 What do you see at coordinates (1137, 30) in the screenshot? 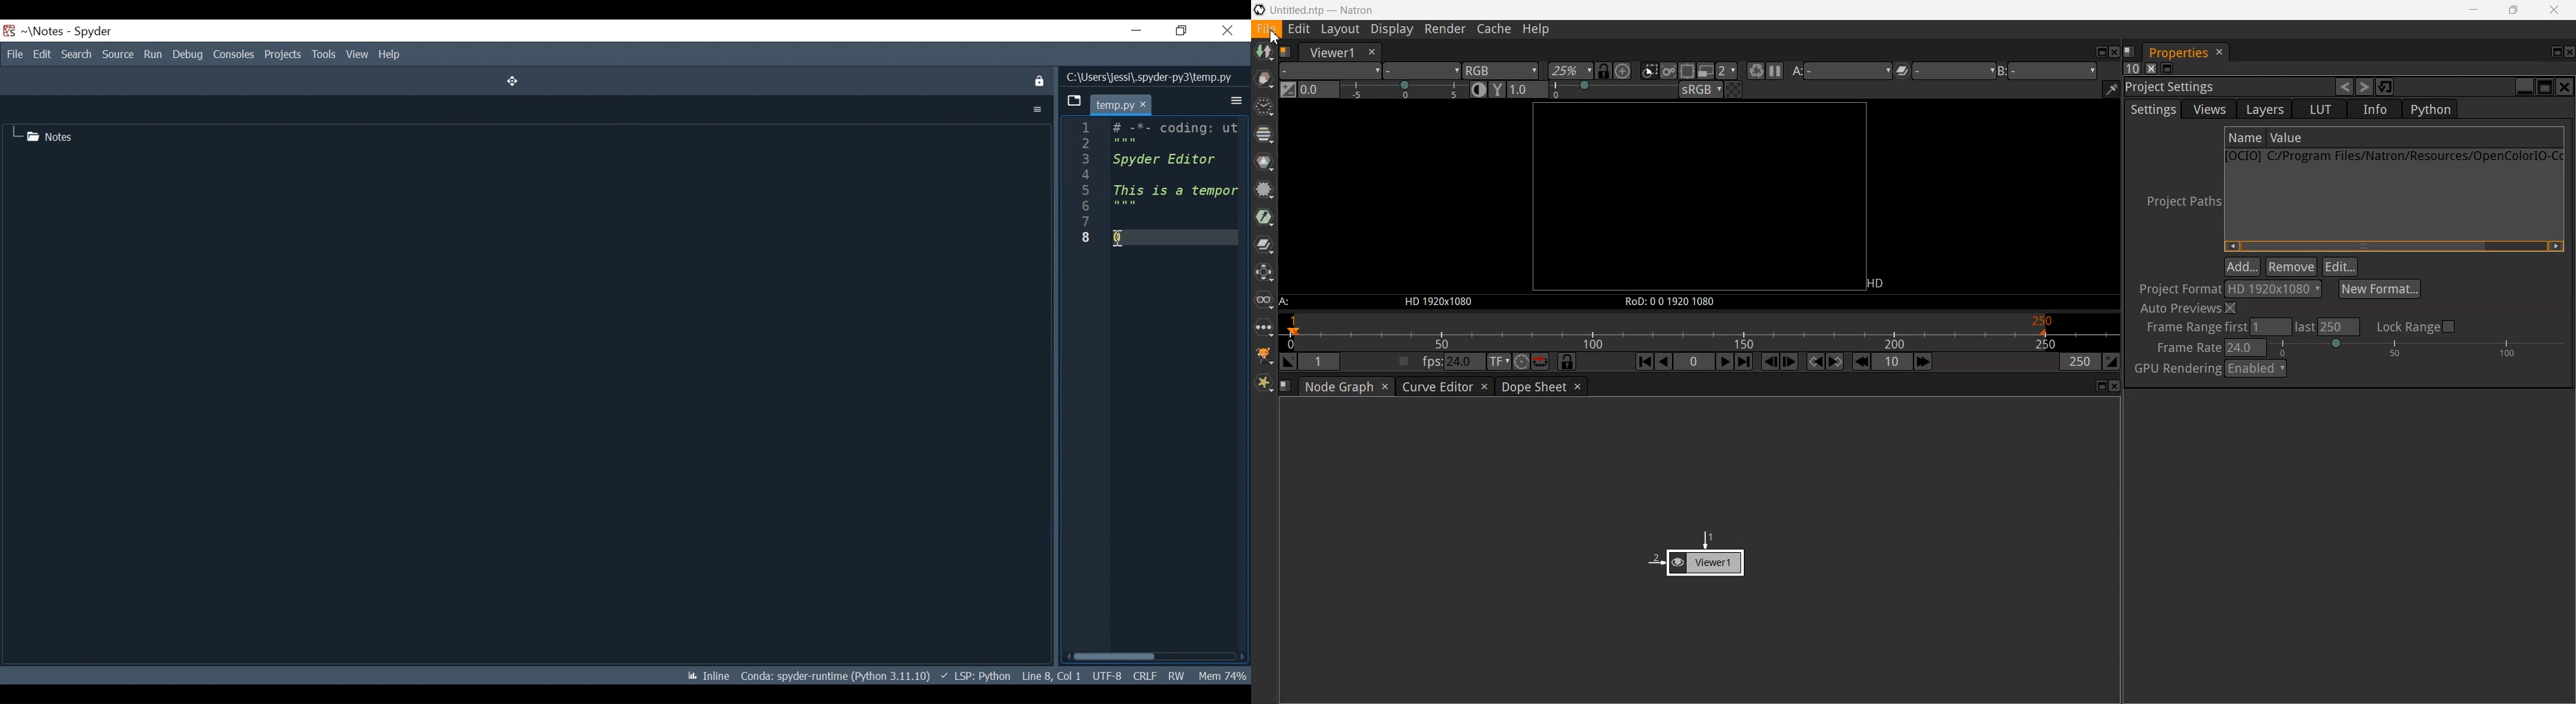
I see `Minimize` at bounding box center [1137, 30].